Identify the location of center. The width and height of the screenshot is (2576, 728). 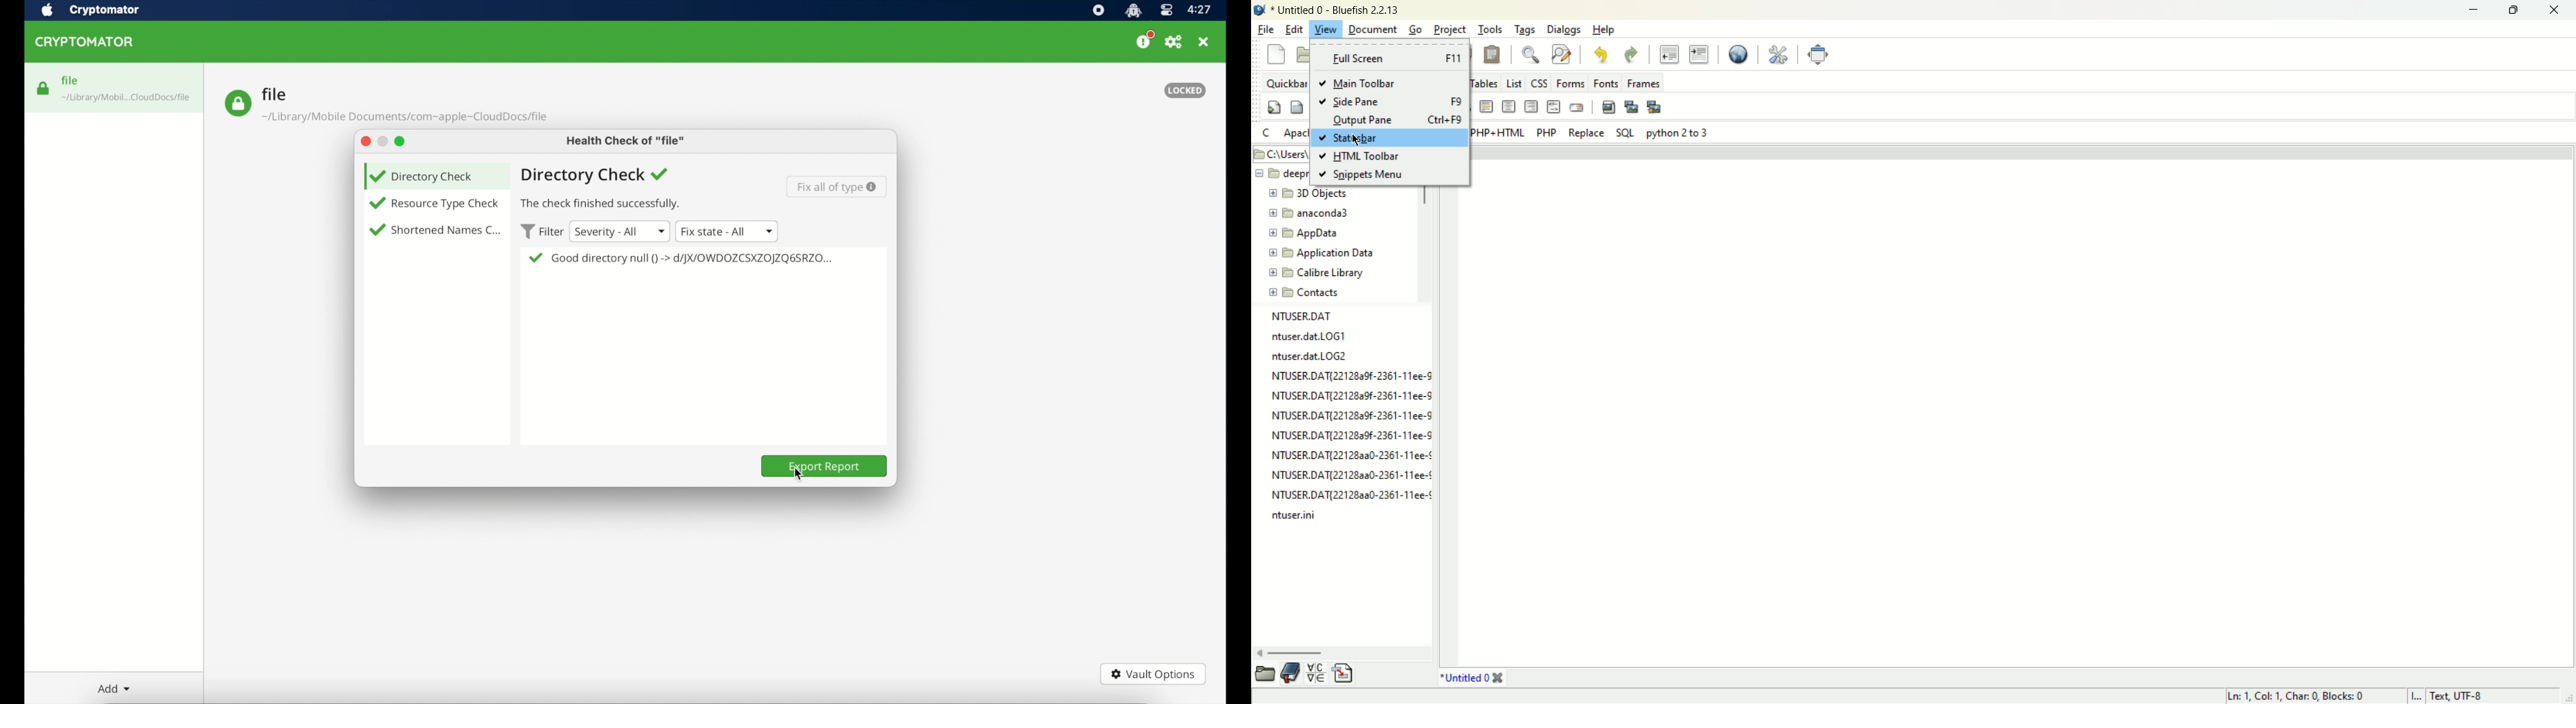
(1508, 106).